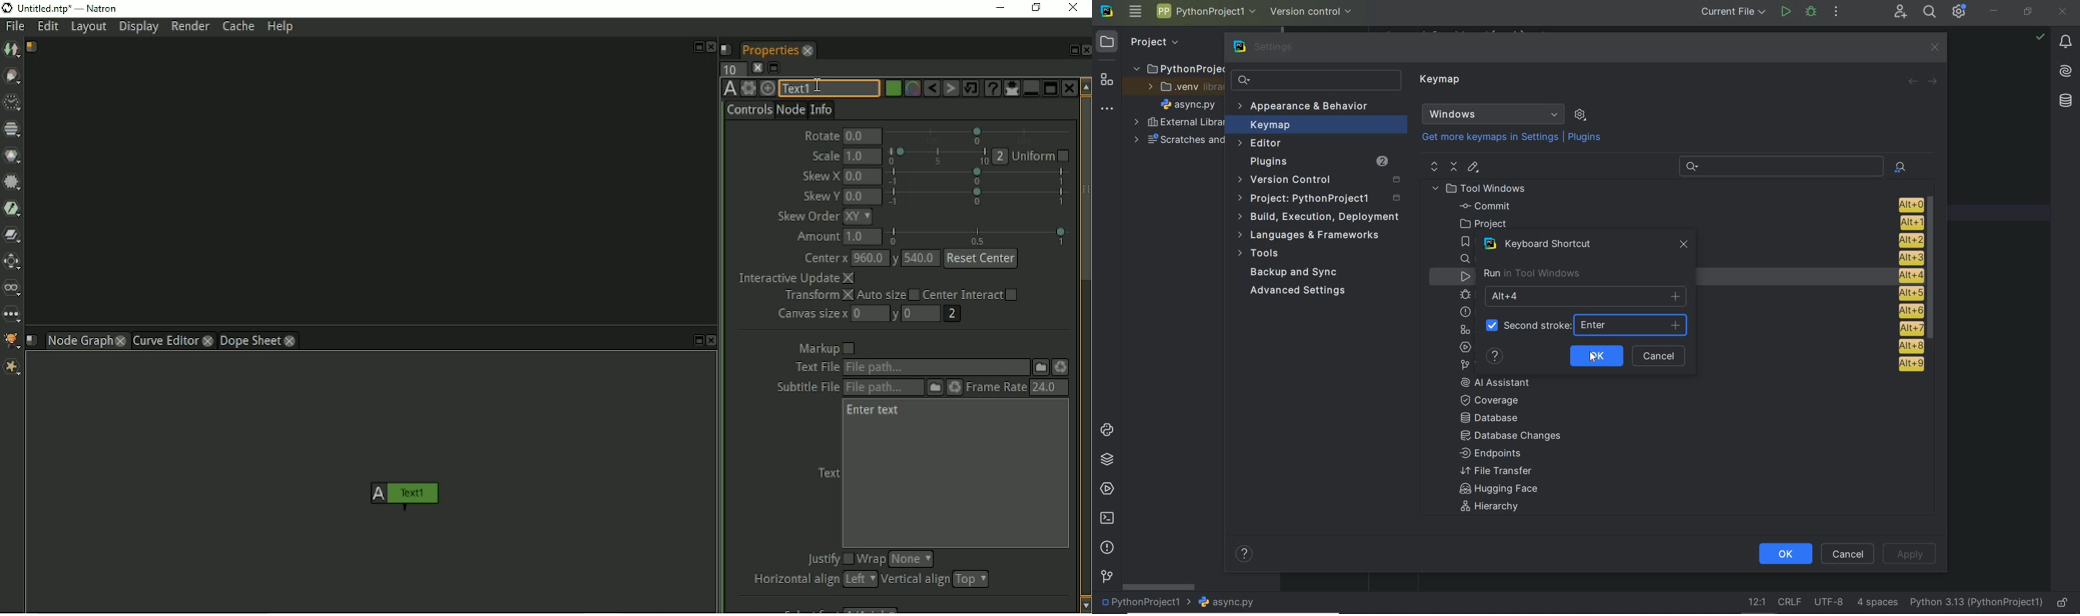  What do you see at coordinates (1474, 168) in the screenshot?
I see `editor shortcut` at bounding box center [1474, 168].